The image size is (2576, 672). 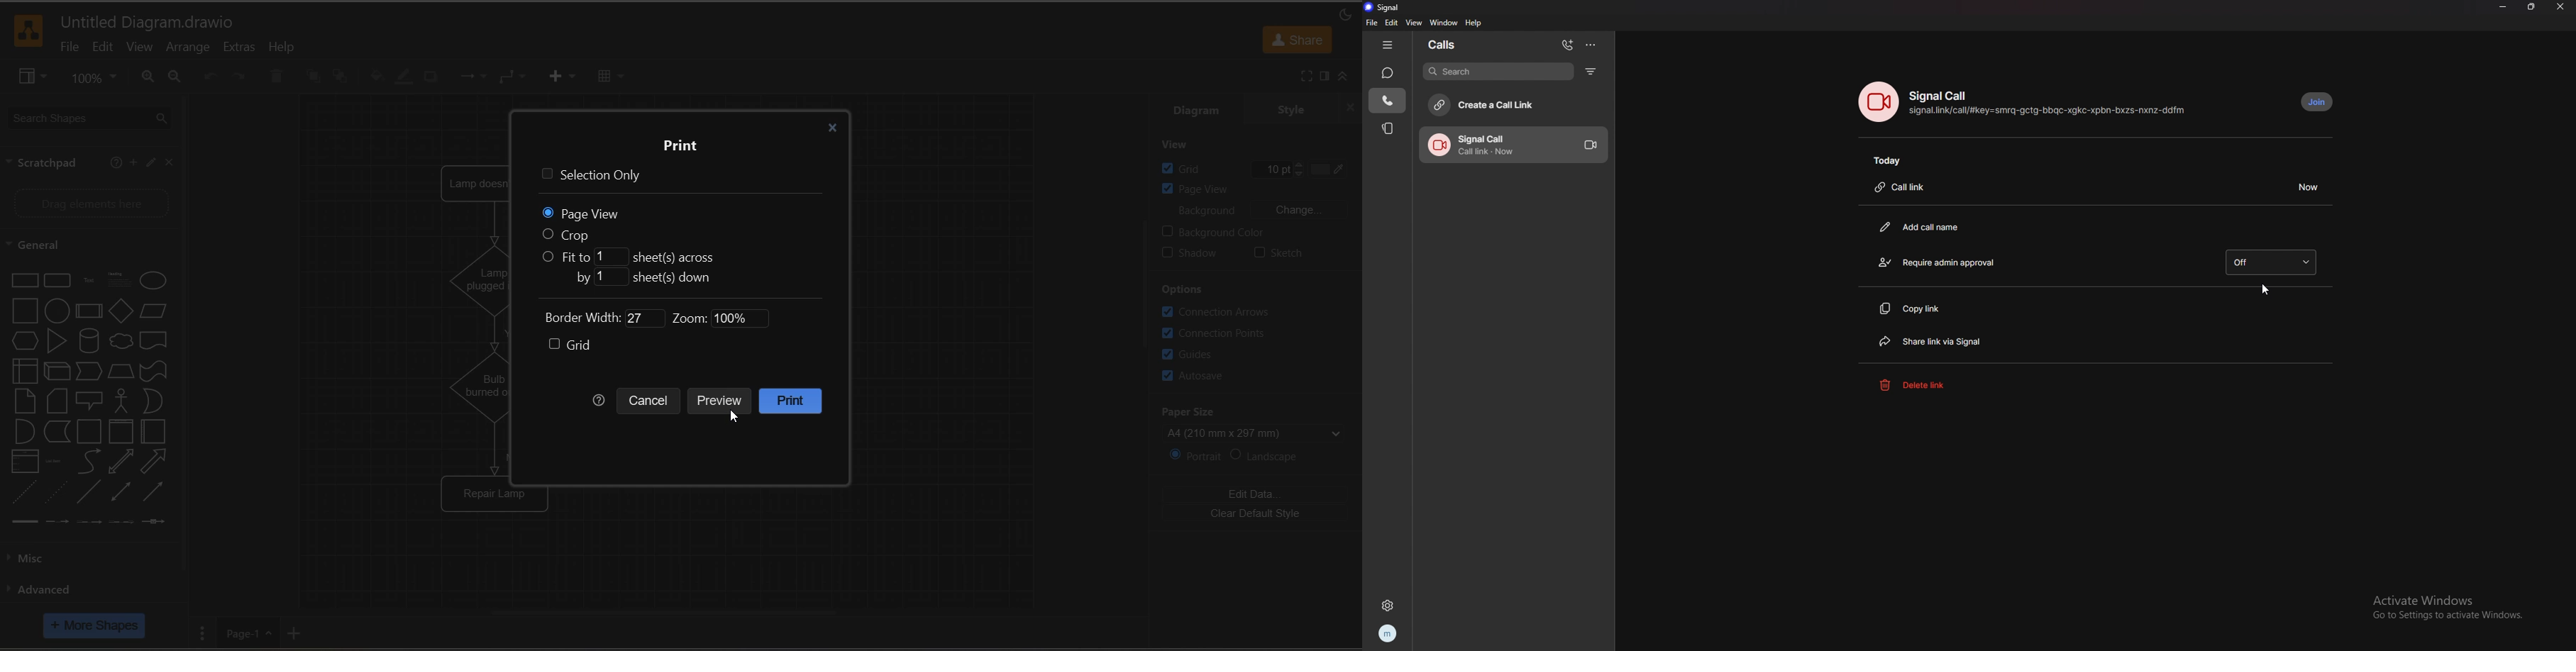 I want to click on connection points, so click(x=1221, y=335).